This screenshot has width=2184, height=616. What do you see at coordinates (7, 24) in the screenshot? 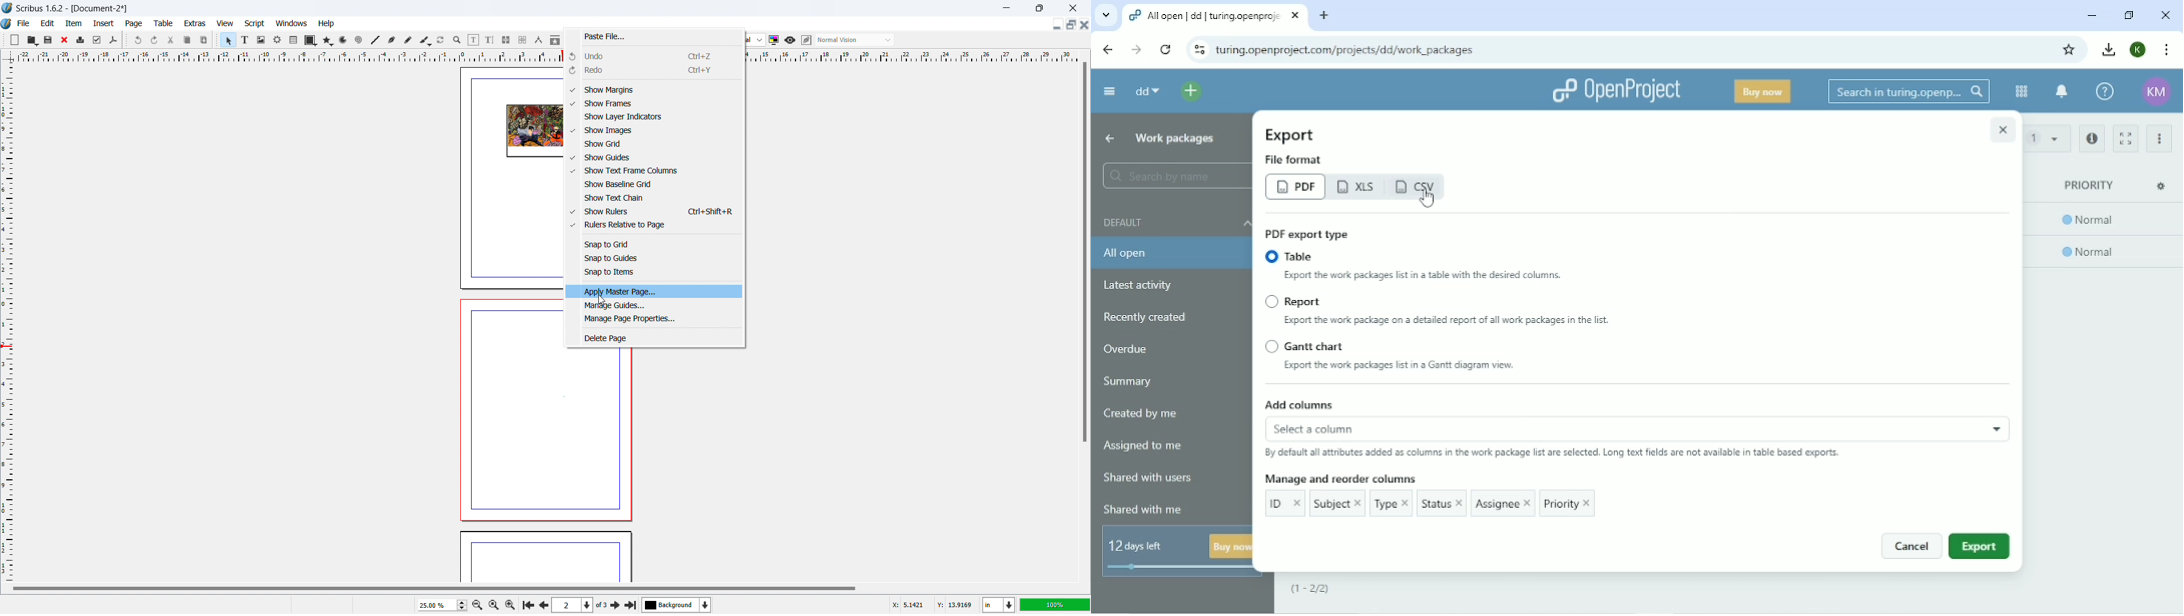
I see `logo` at bounding box center [7, 24].